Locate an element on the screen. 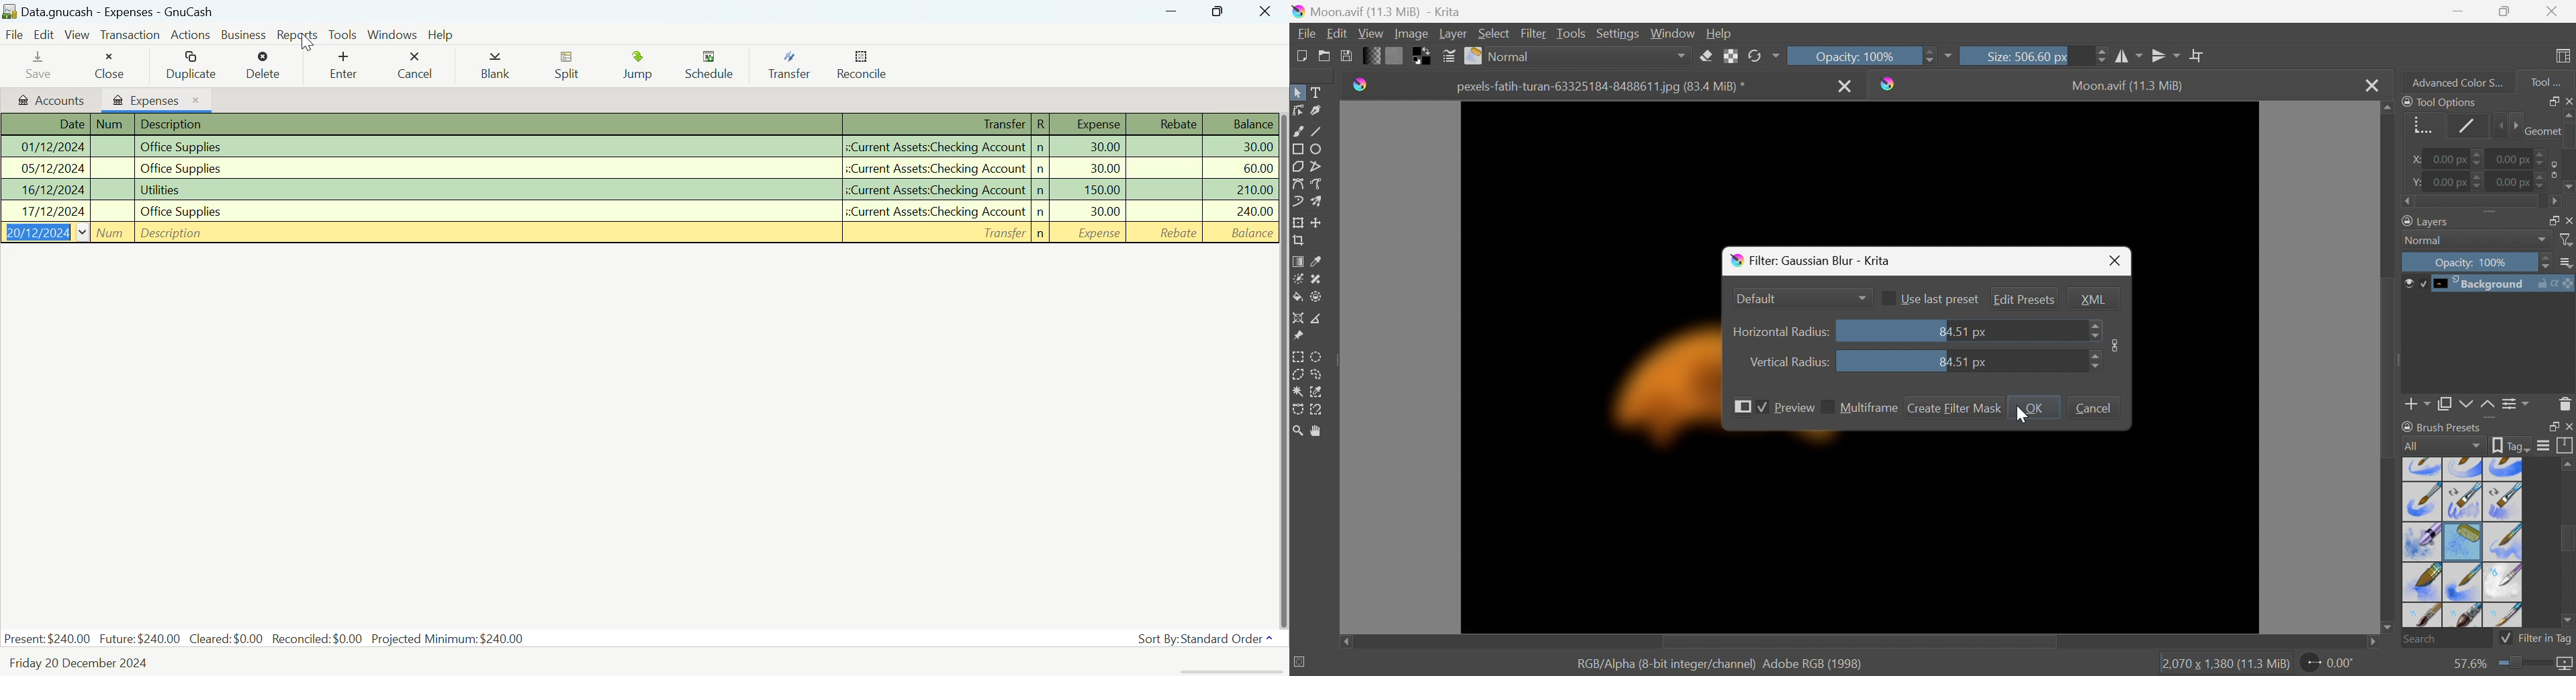 The width and height of the screenshot is (2576, 700). Checkbox is located at coordinates (1763, 408).